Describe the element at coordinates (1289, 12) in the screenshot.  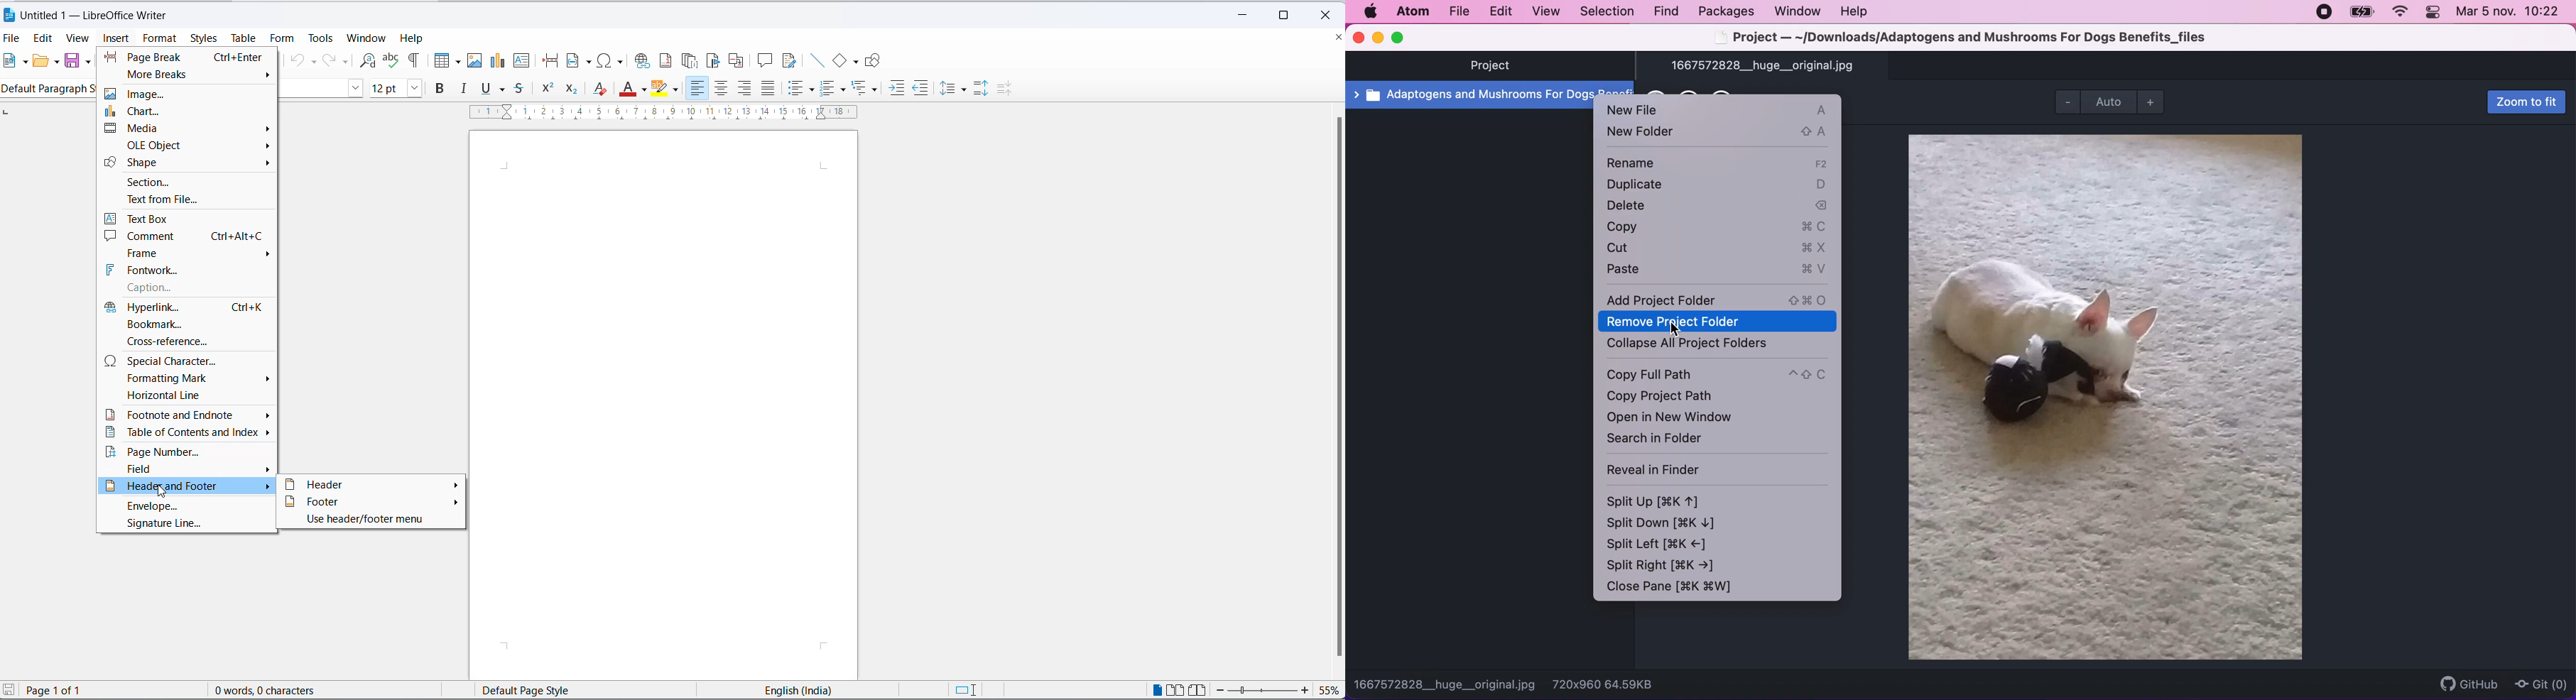
I see `maximize` at that location.